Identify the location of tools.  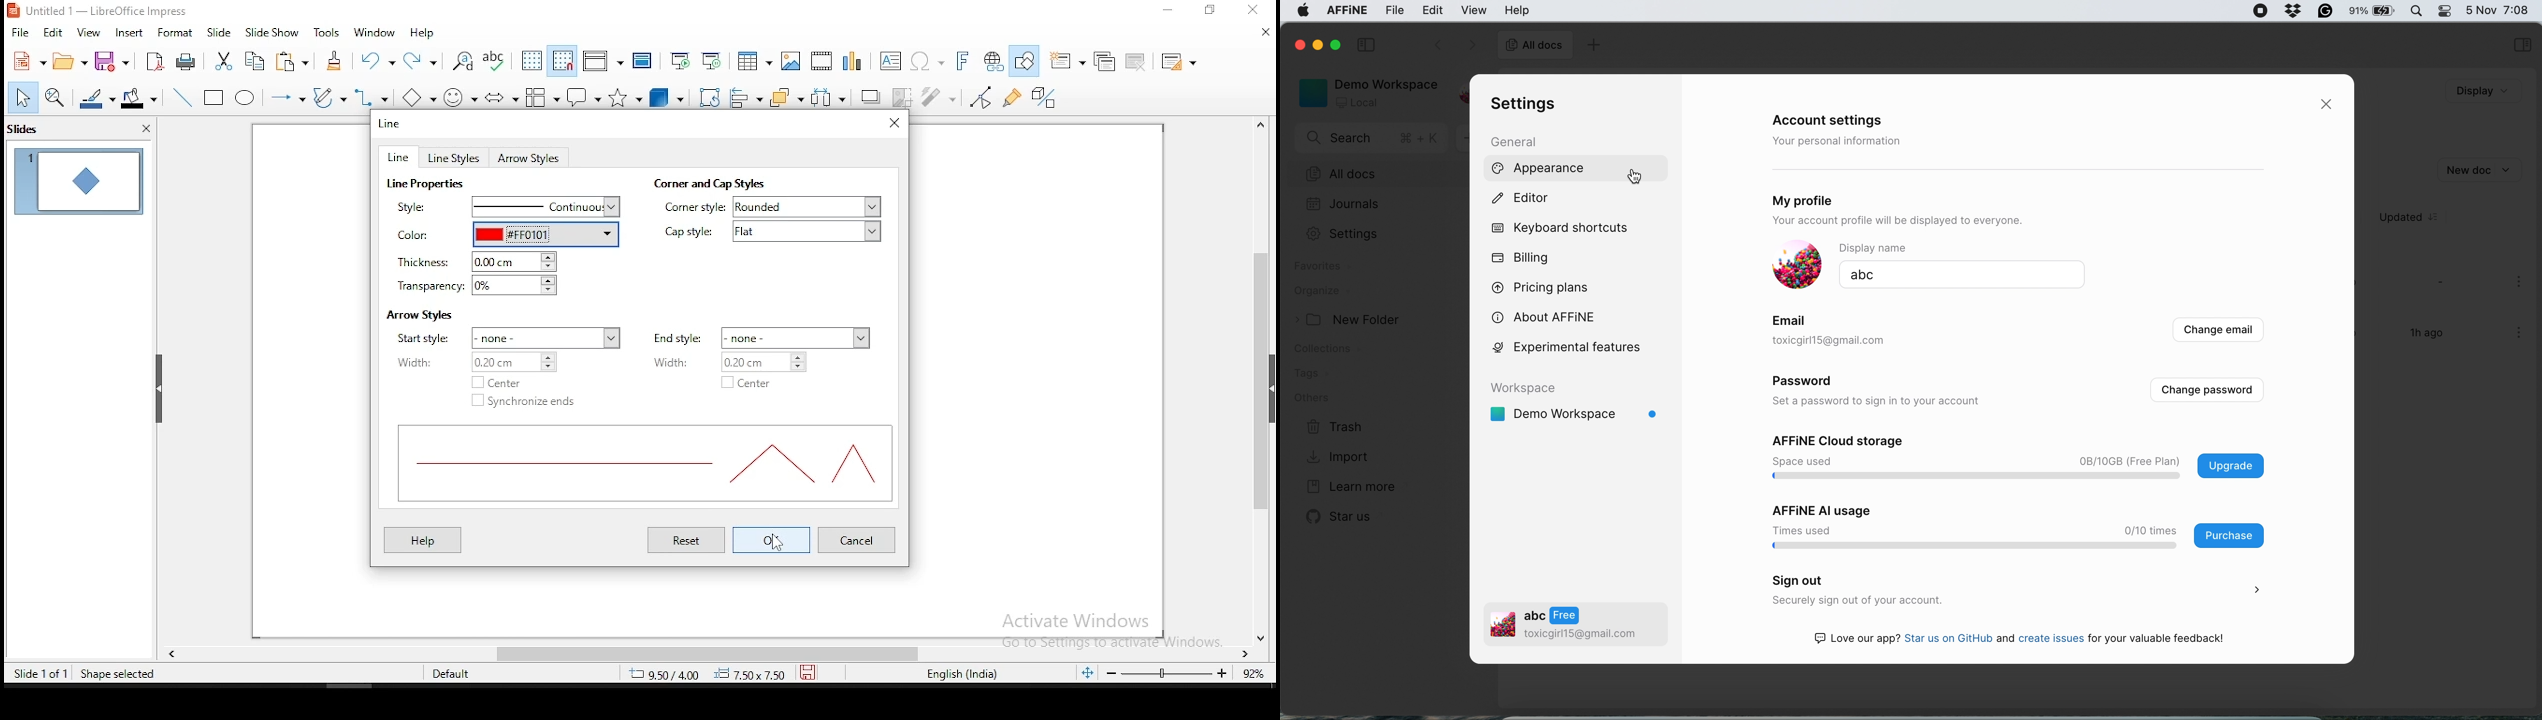
(328, 32).